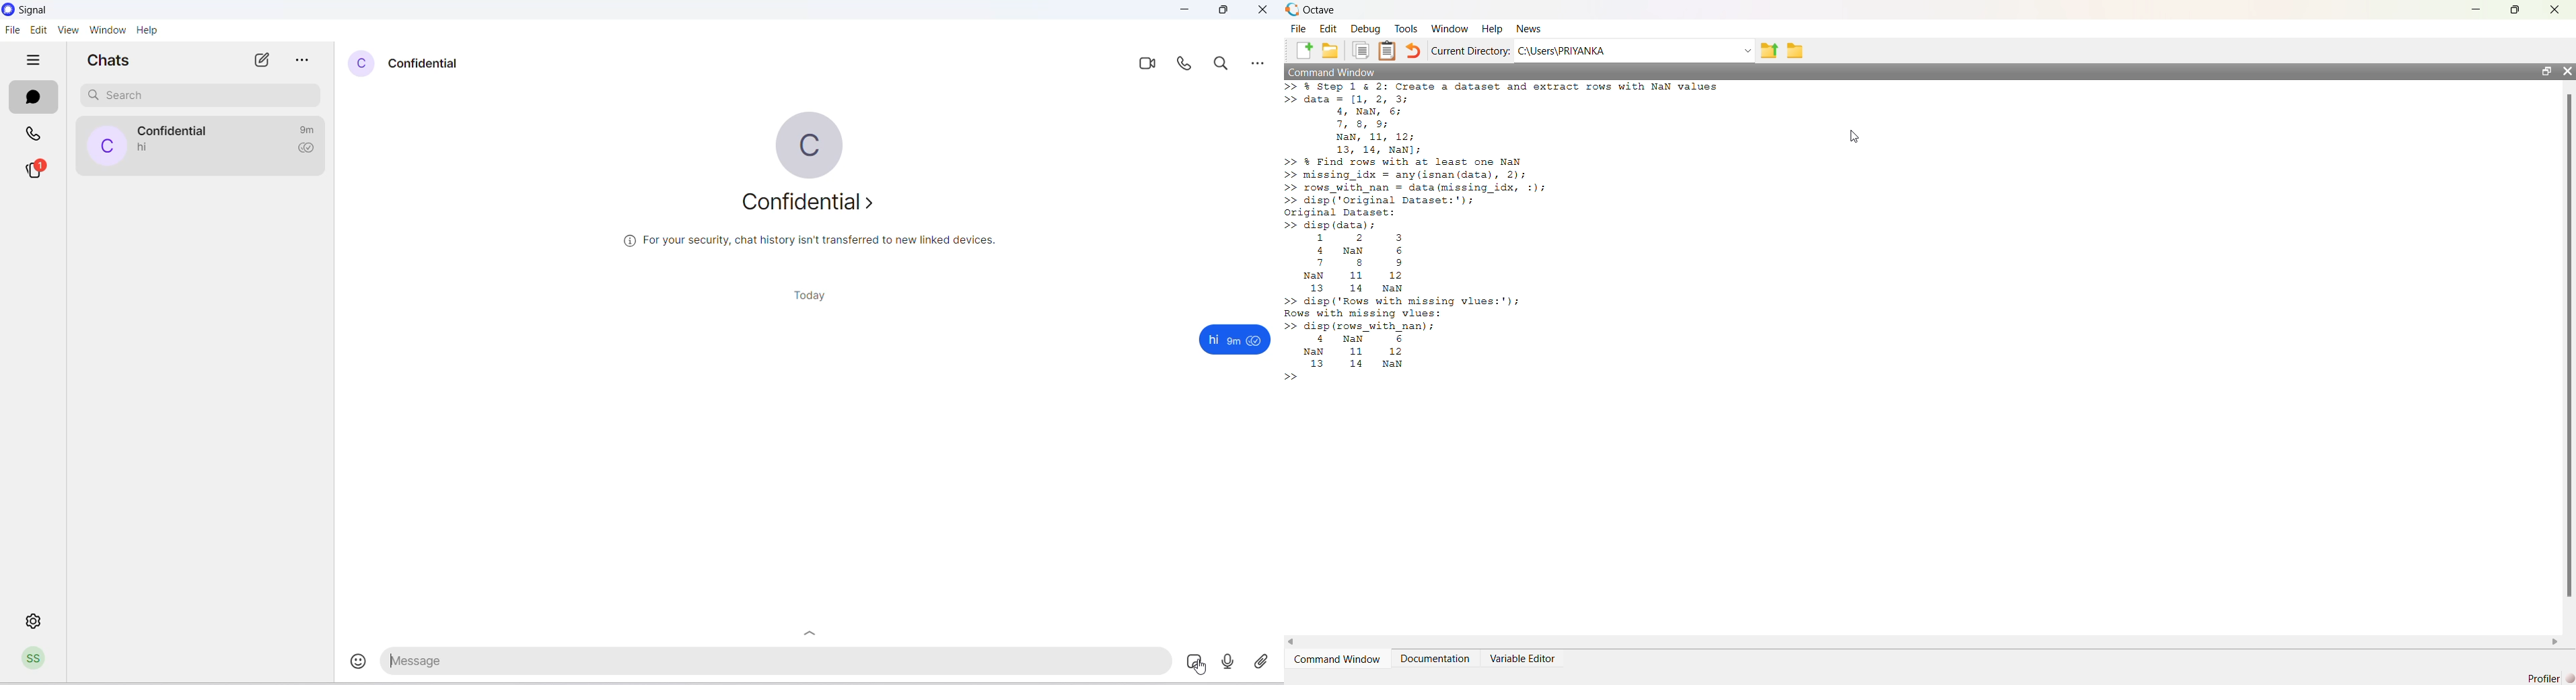  Describe the element at coordinates (1213, 340) in the screenshot. I see `hi` at that location.